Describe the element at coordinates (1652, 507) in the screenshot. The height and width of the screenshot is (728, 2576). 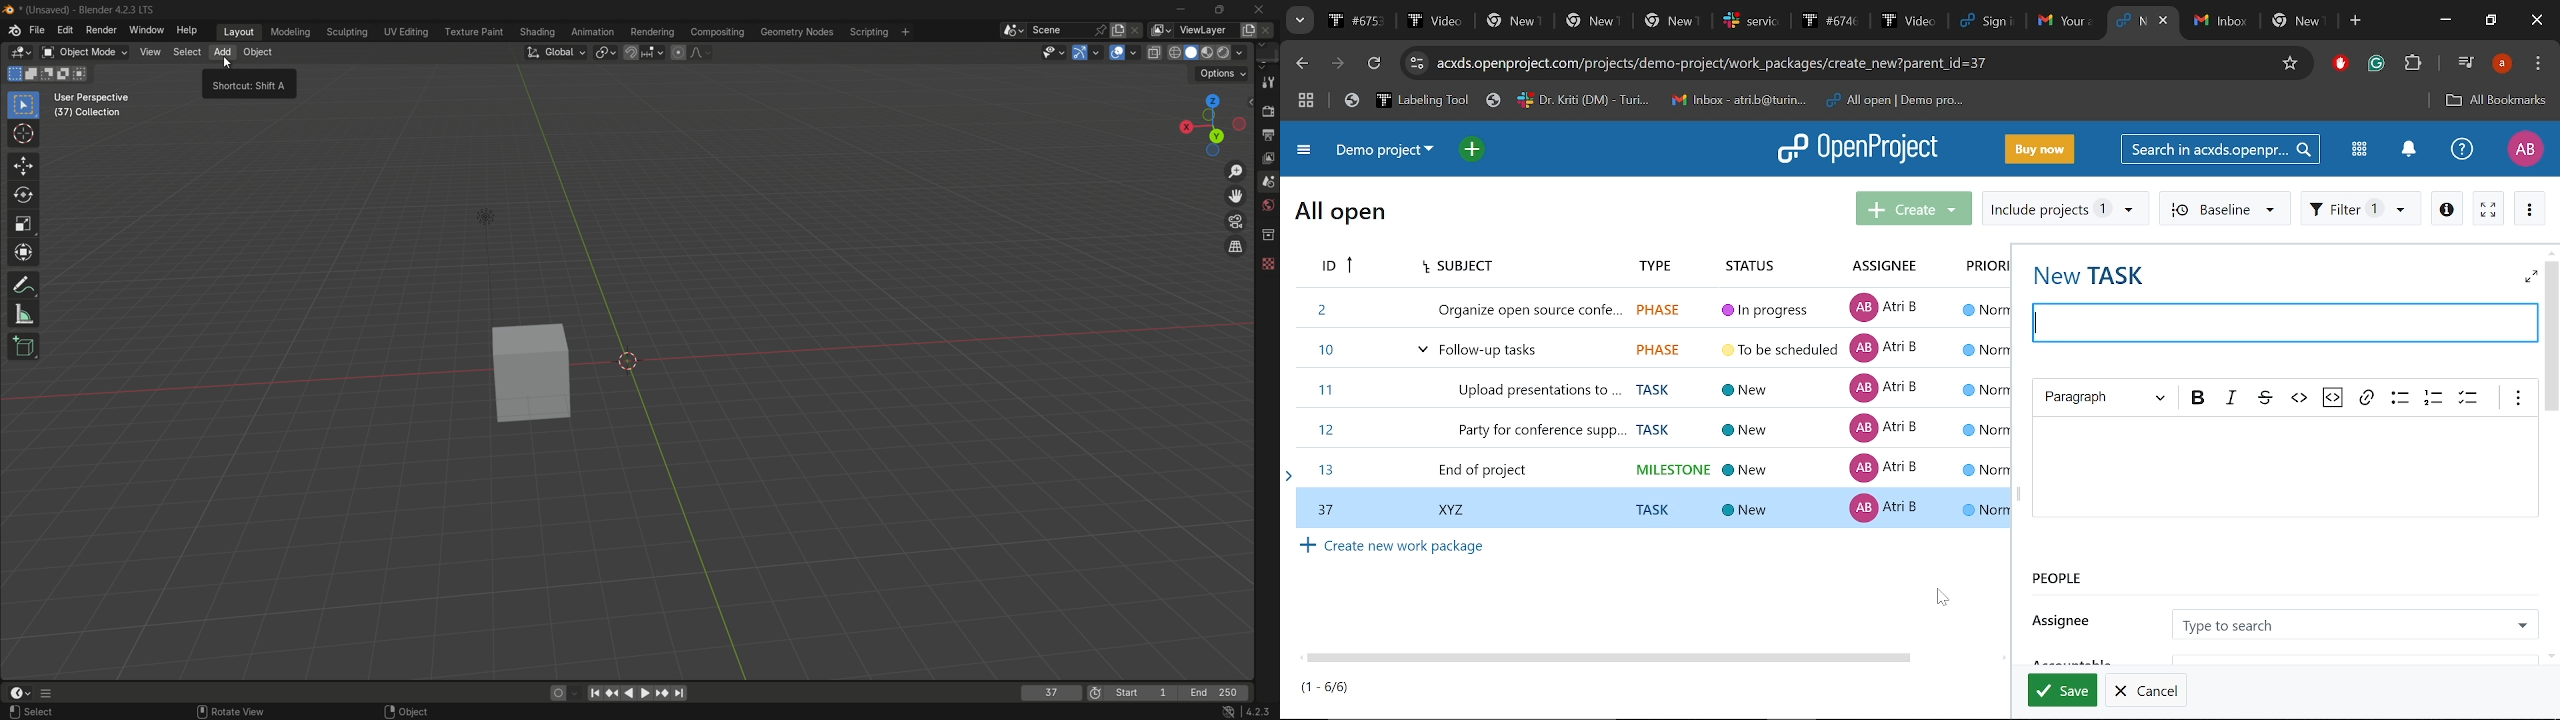
I see `Selected task` at that location.